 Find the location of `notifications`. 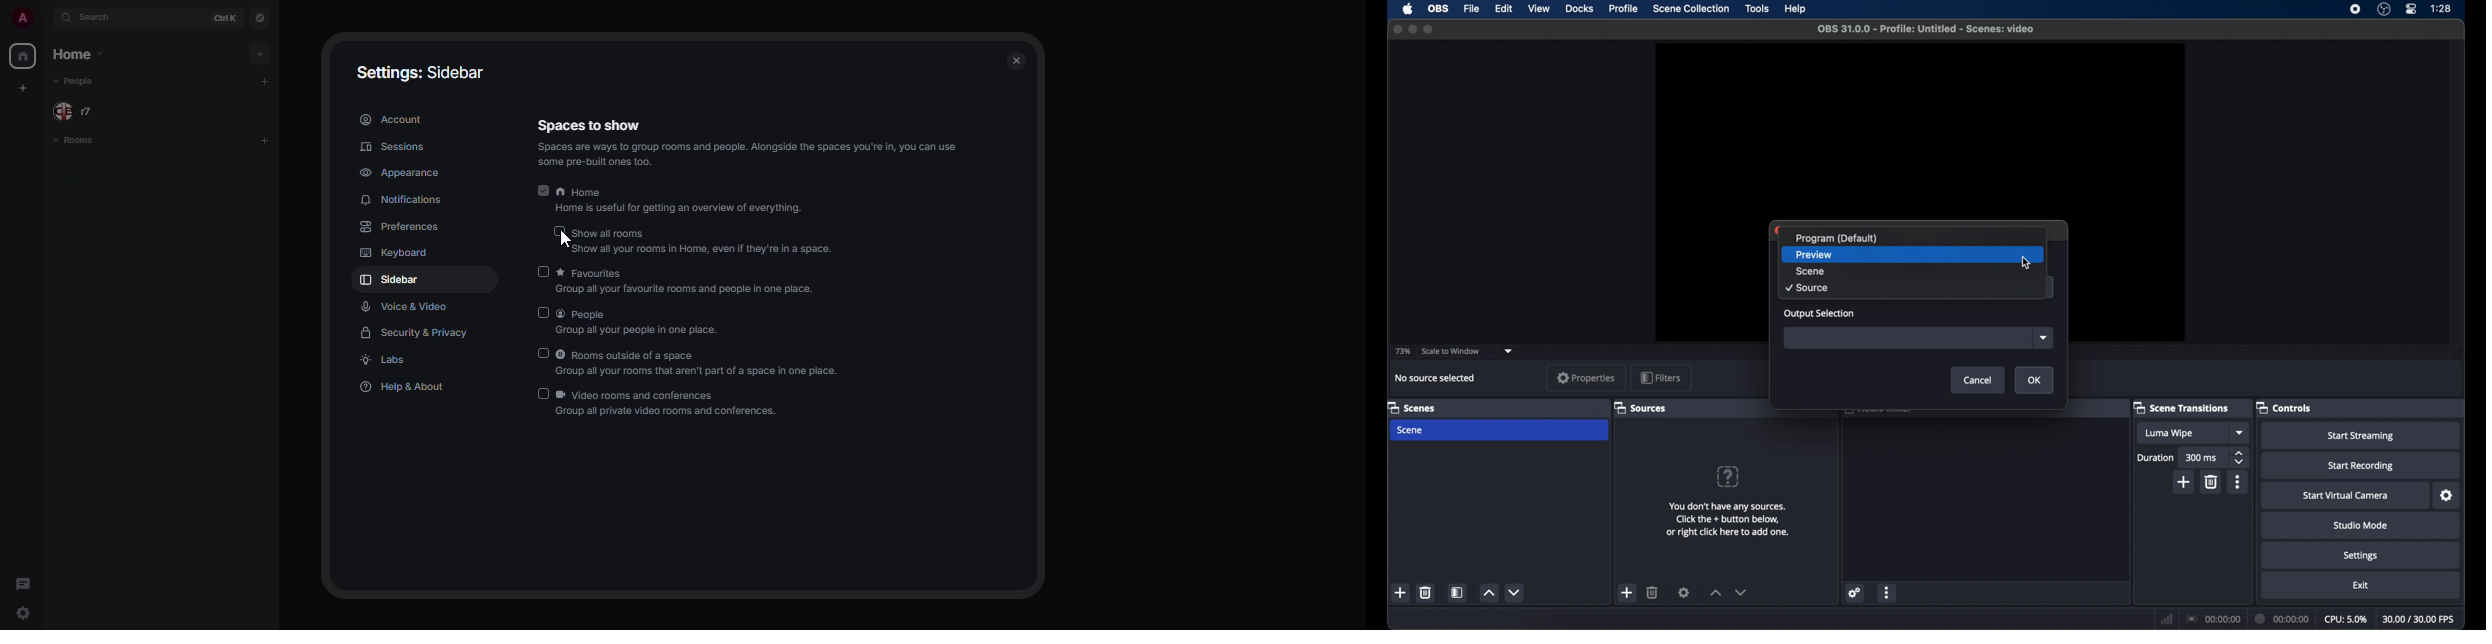

notifications is located at coordinates (408, 200).